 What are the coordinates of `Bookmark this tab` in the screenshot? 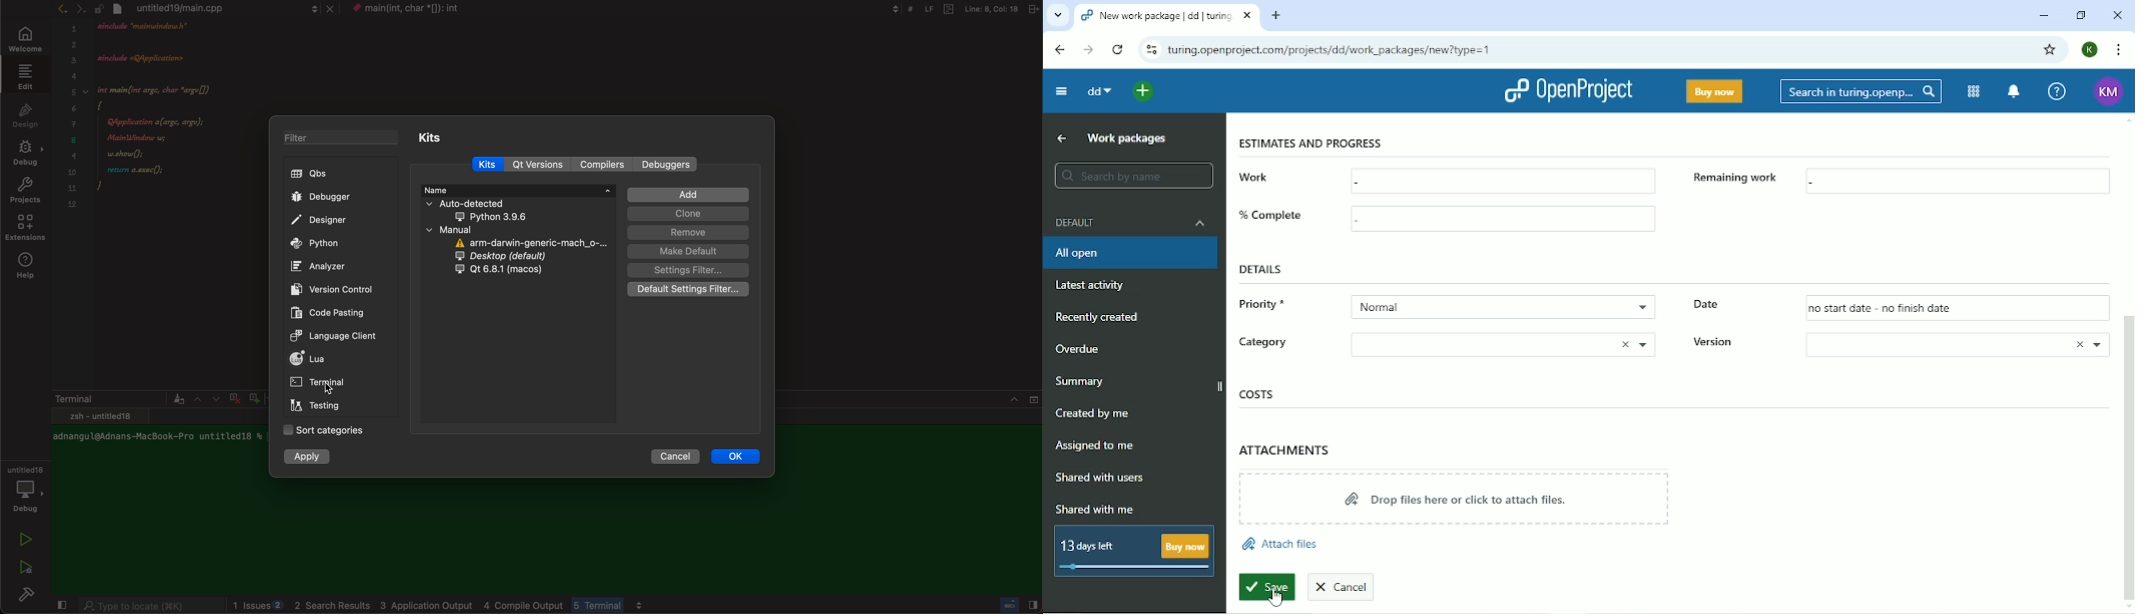 It's located at (2050, 50).